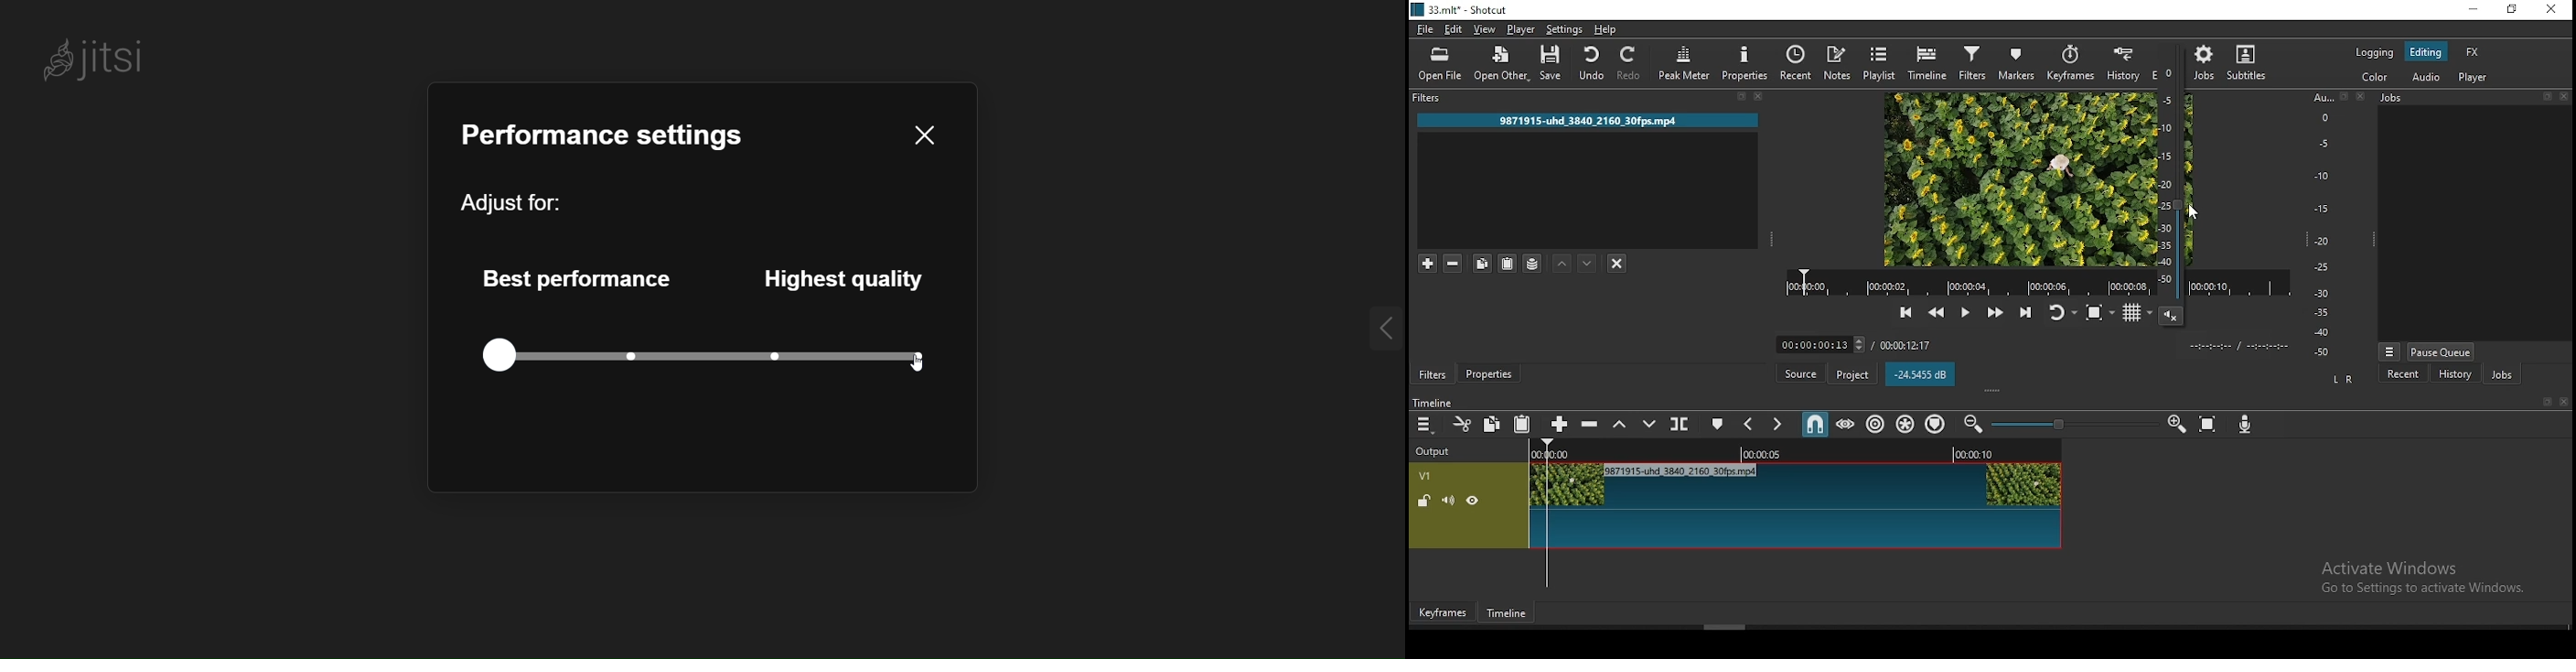 Image resolution: width=2576 pixels, height=672 pixels. Describe the element at coordinates (1561, 425) in the screenshot. I see `append` at that location.